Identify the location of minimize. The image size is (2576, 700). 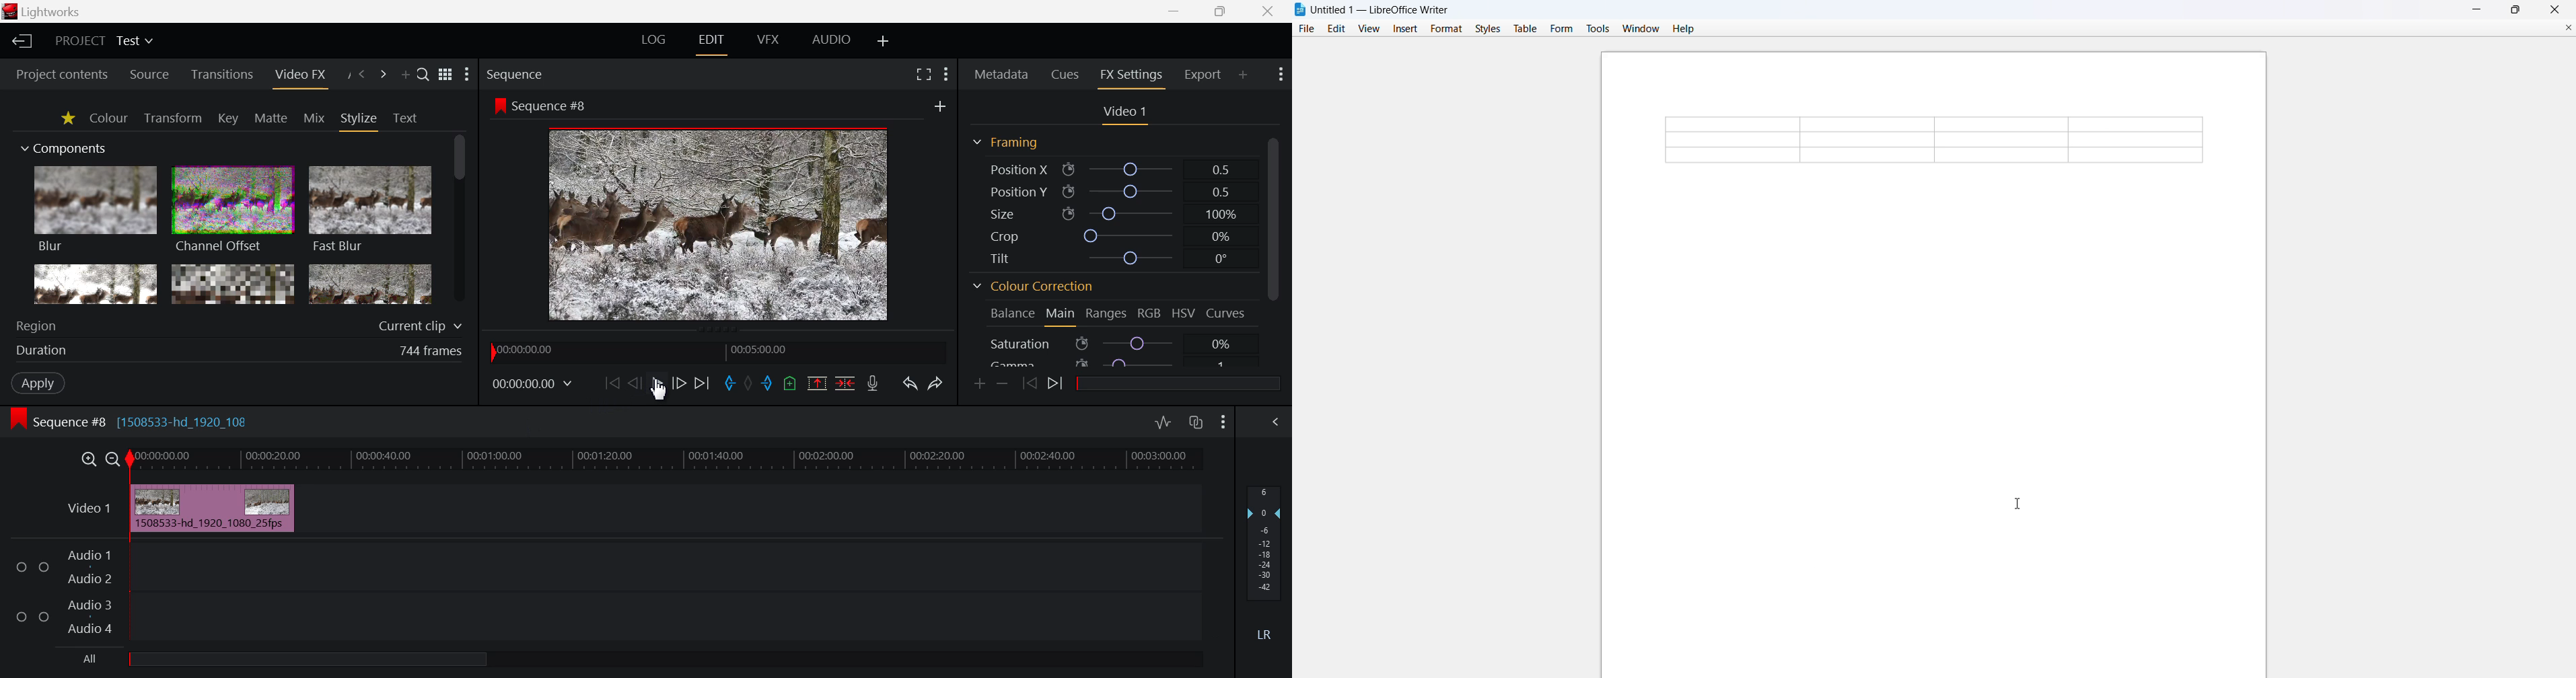
(2473, 9).